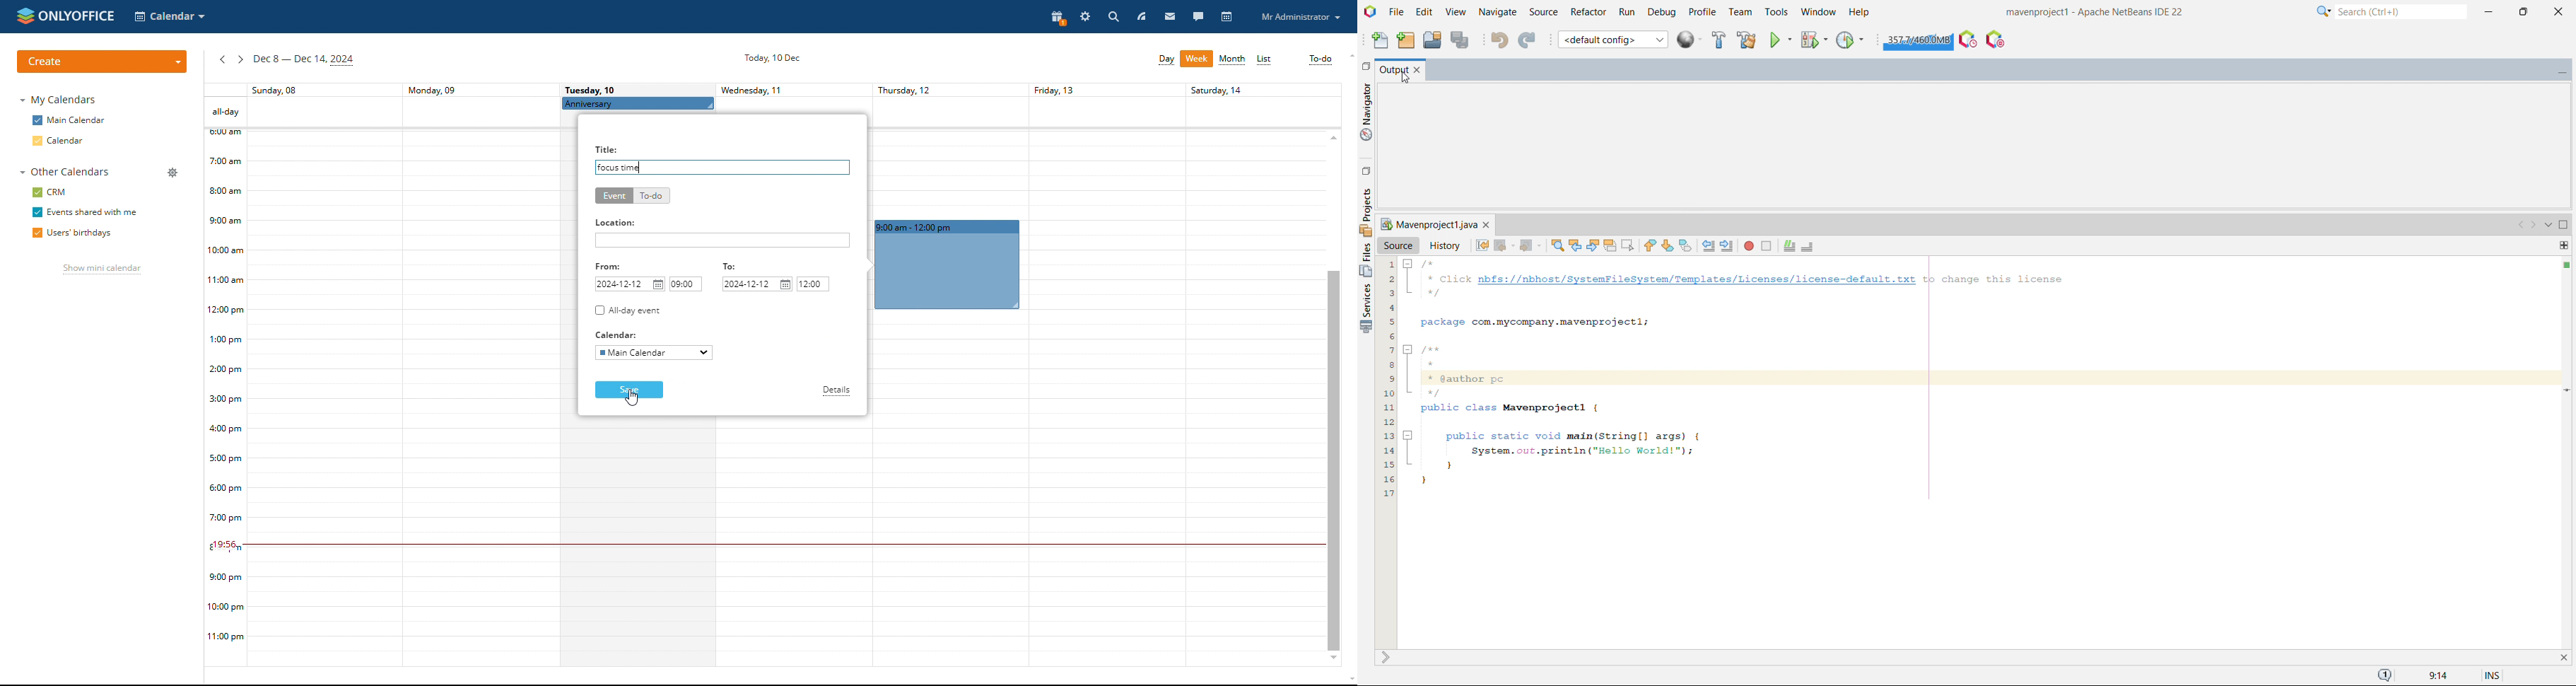 The height and width of the screenshot is (700, 2576). What do you see at coordinates (479, 374) in the screenshot?
I see `monday` at bounding box center [479, 374].